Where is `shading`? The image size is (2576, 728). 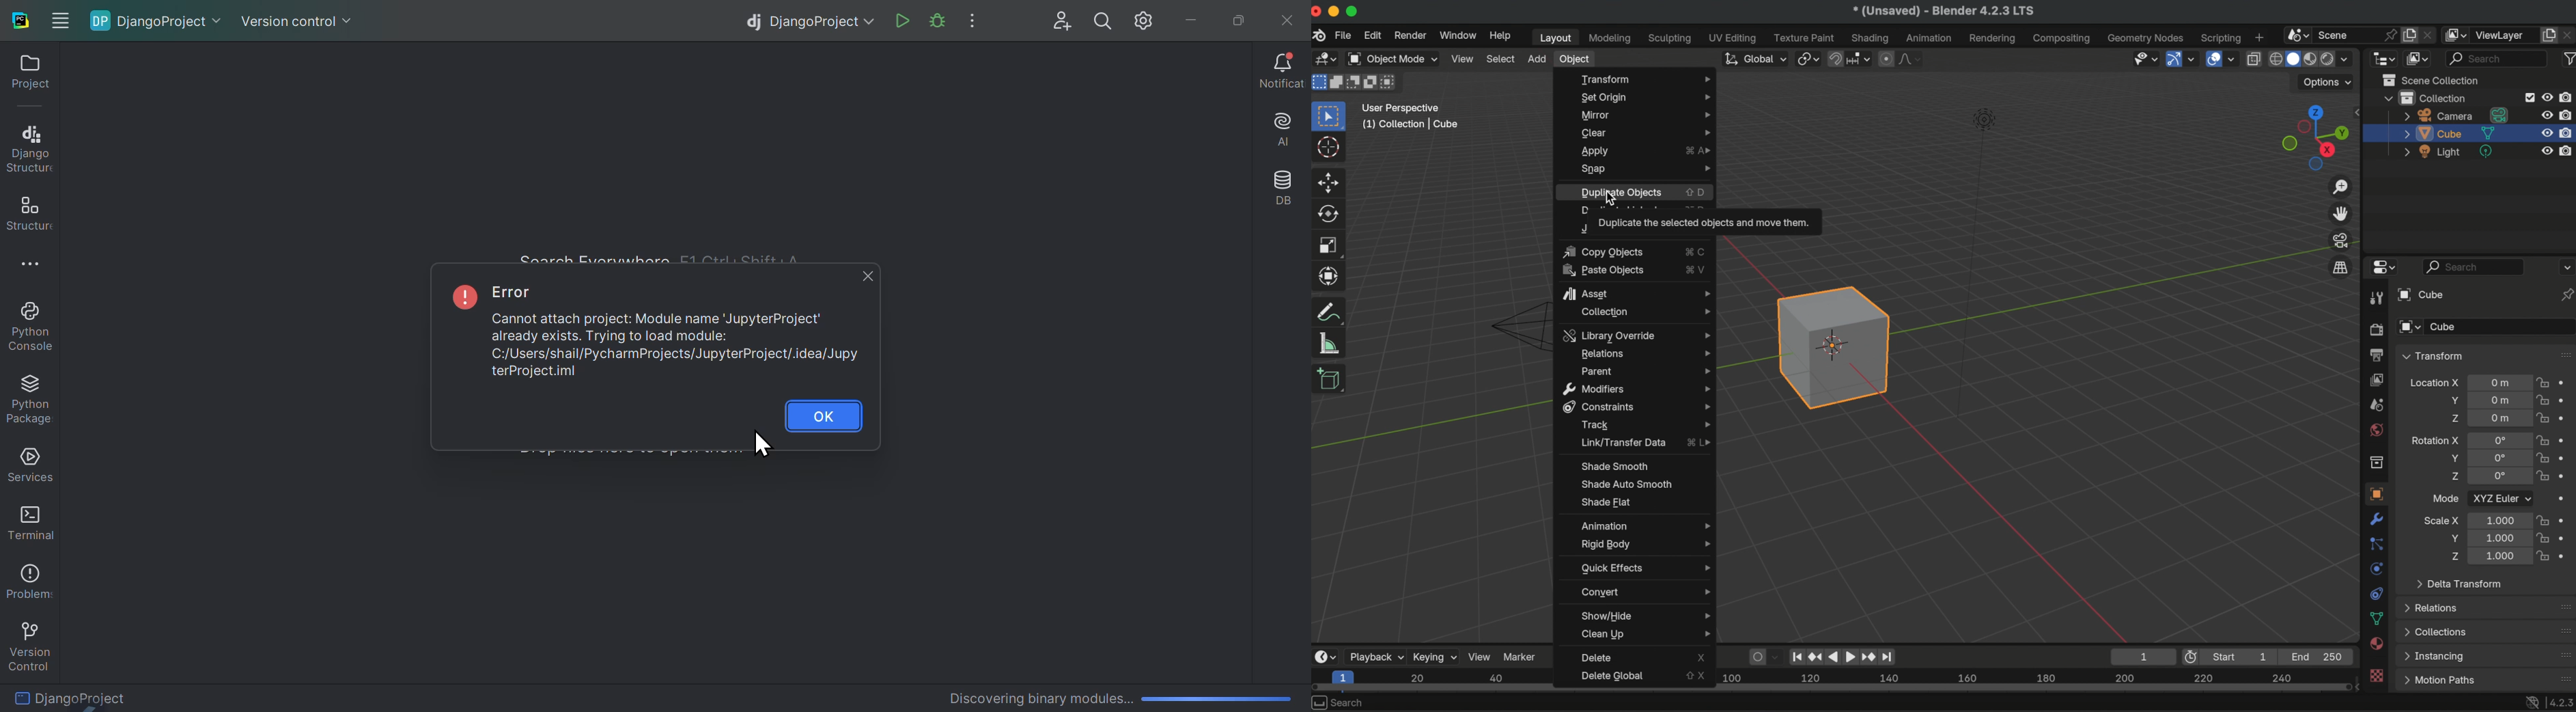
shading is located at coordinates (1871, 38).